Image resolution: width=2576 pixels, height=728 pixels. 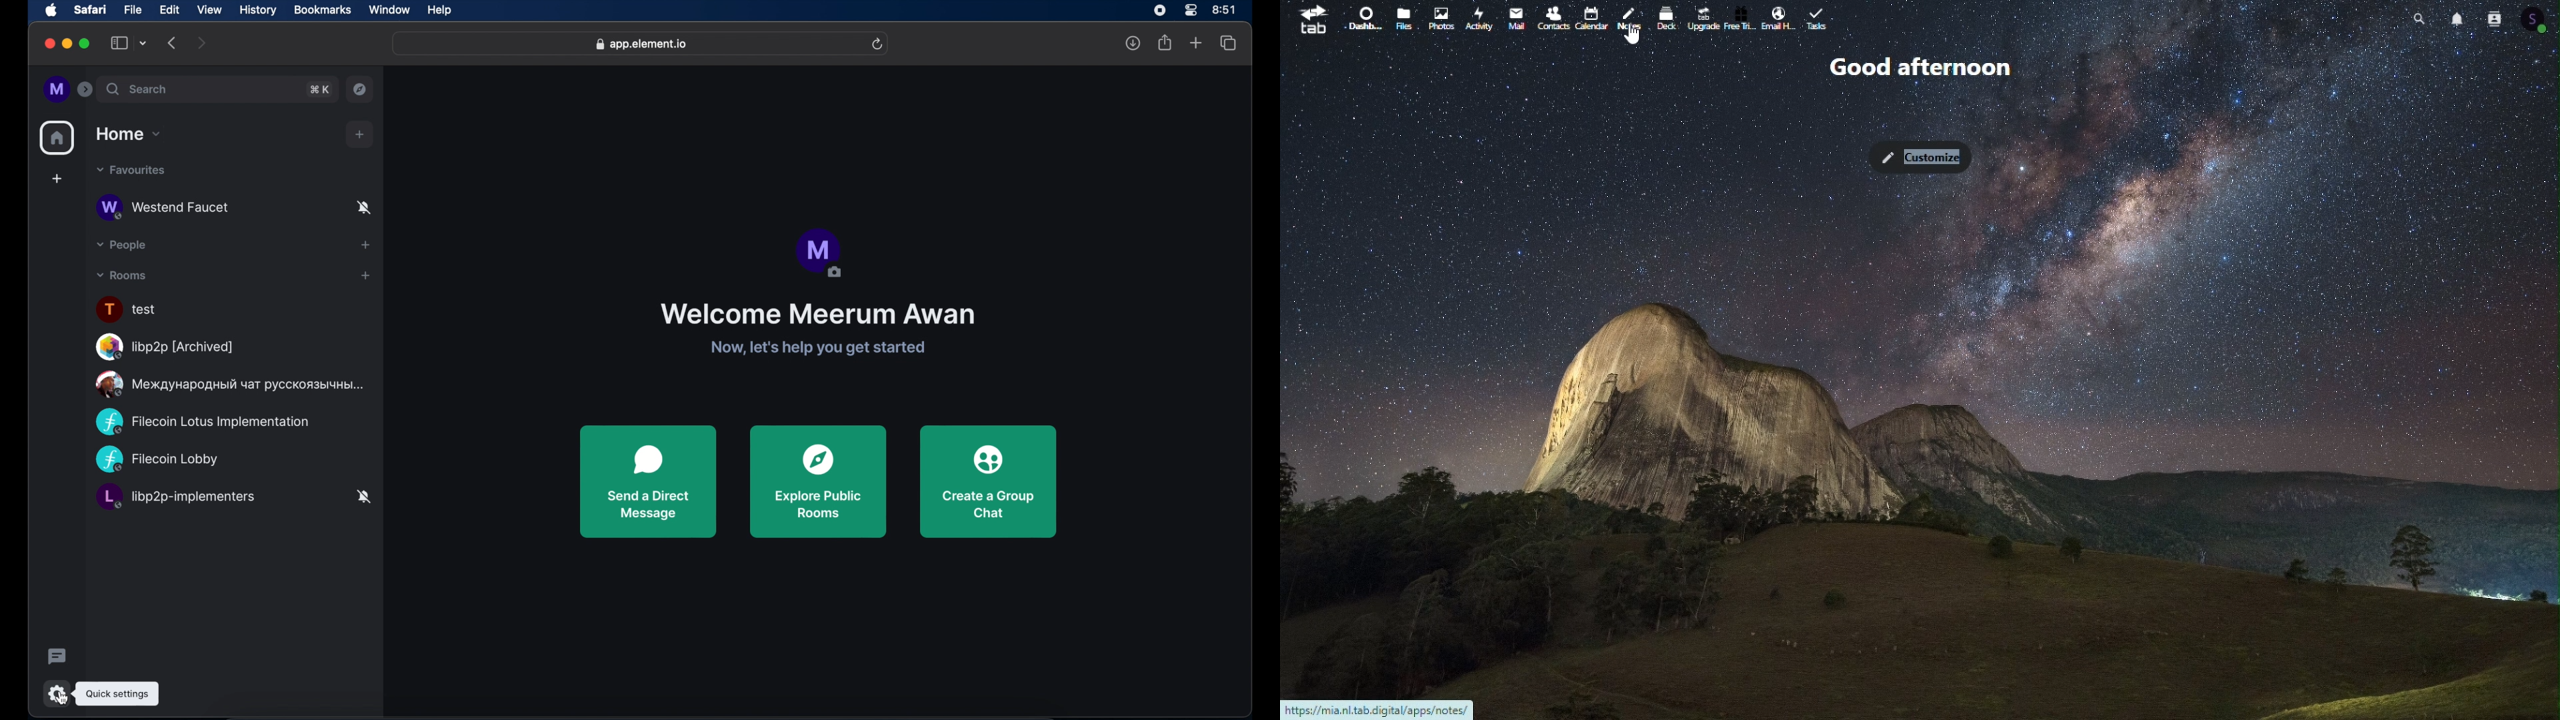 I want to click on downloads, so click(x=1129, y=42).